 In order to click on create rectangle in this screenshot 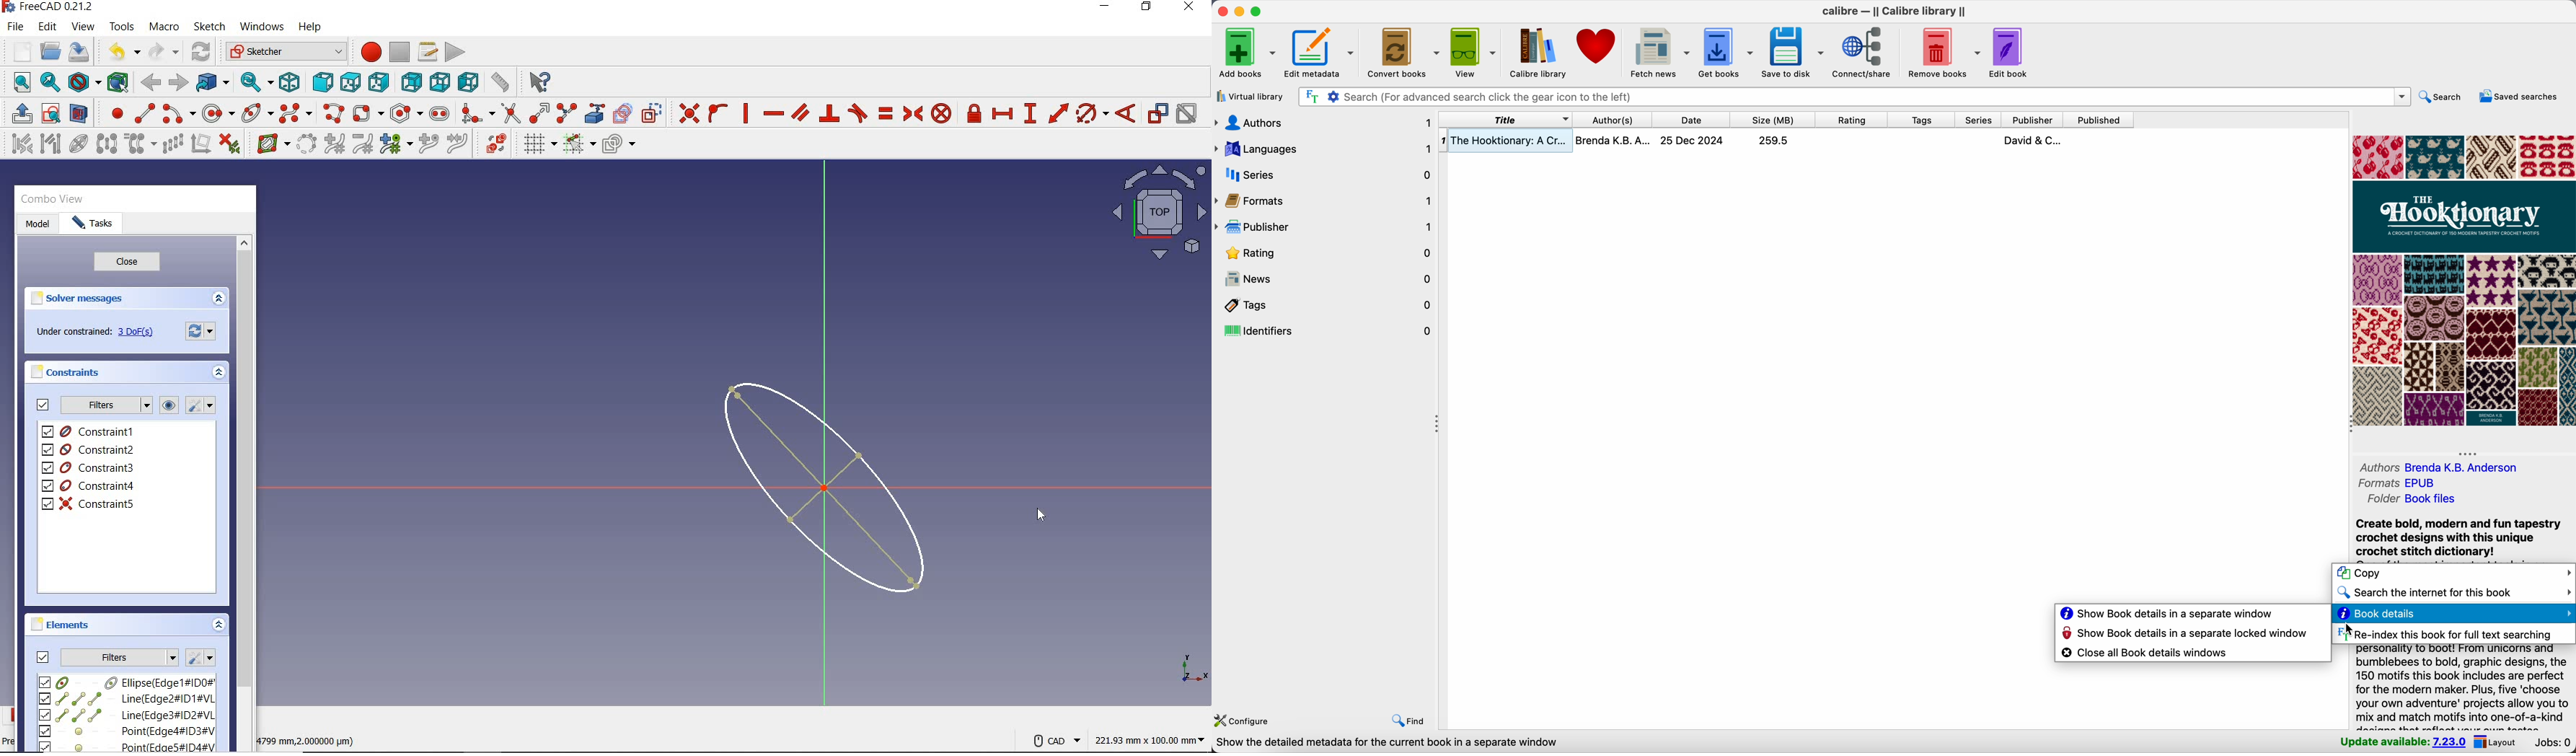, I will do `click(367, 113)`.